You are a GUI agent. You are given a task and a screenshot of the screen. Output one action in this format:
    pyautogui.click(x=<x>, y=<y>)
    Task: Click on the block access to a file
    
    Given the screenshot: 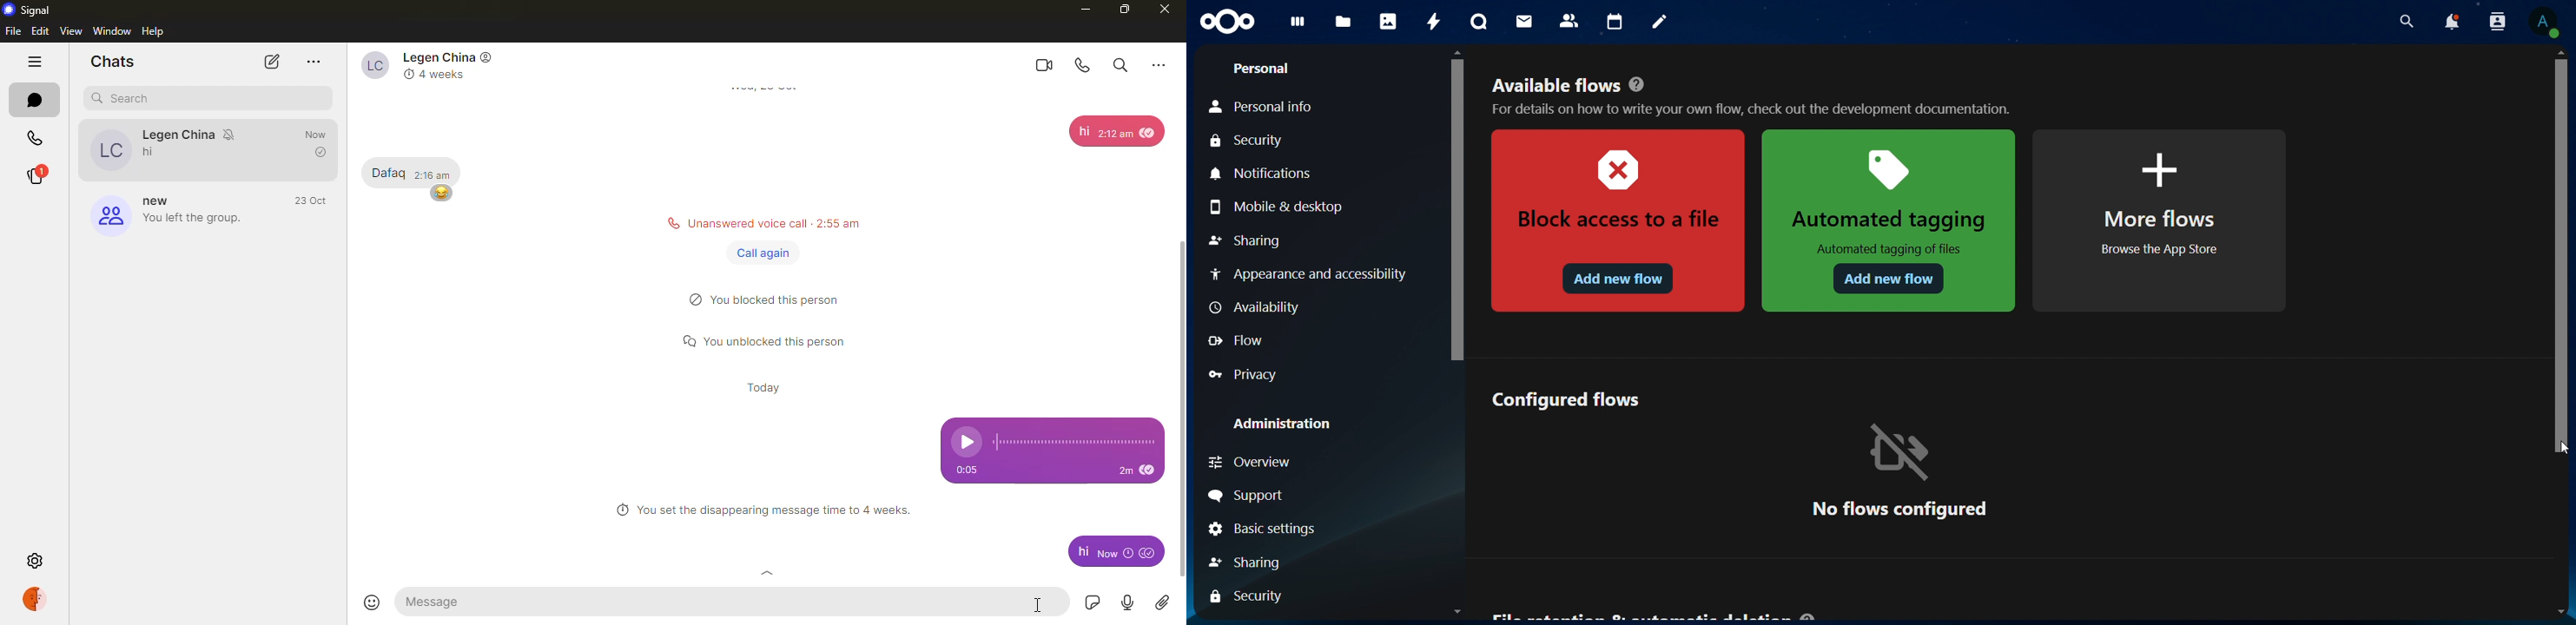 What is the action you would take?
    pyautogui.click(x=1615, y=222)
    